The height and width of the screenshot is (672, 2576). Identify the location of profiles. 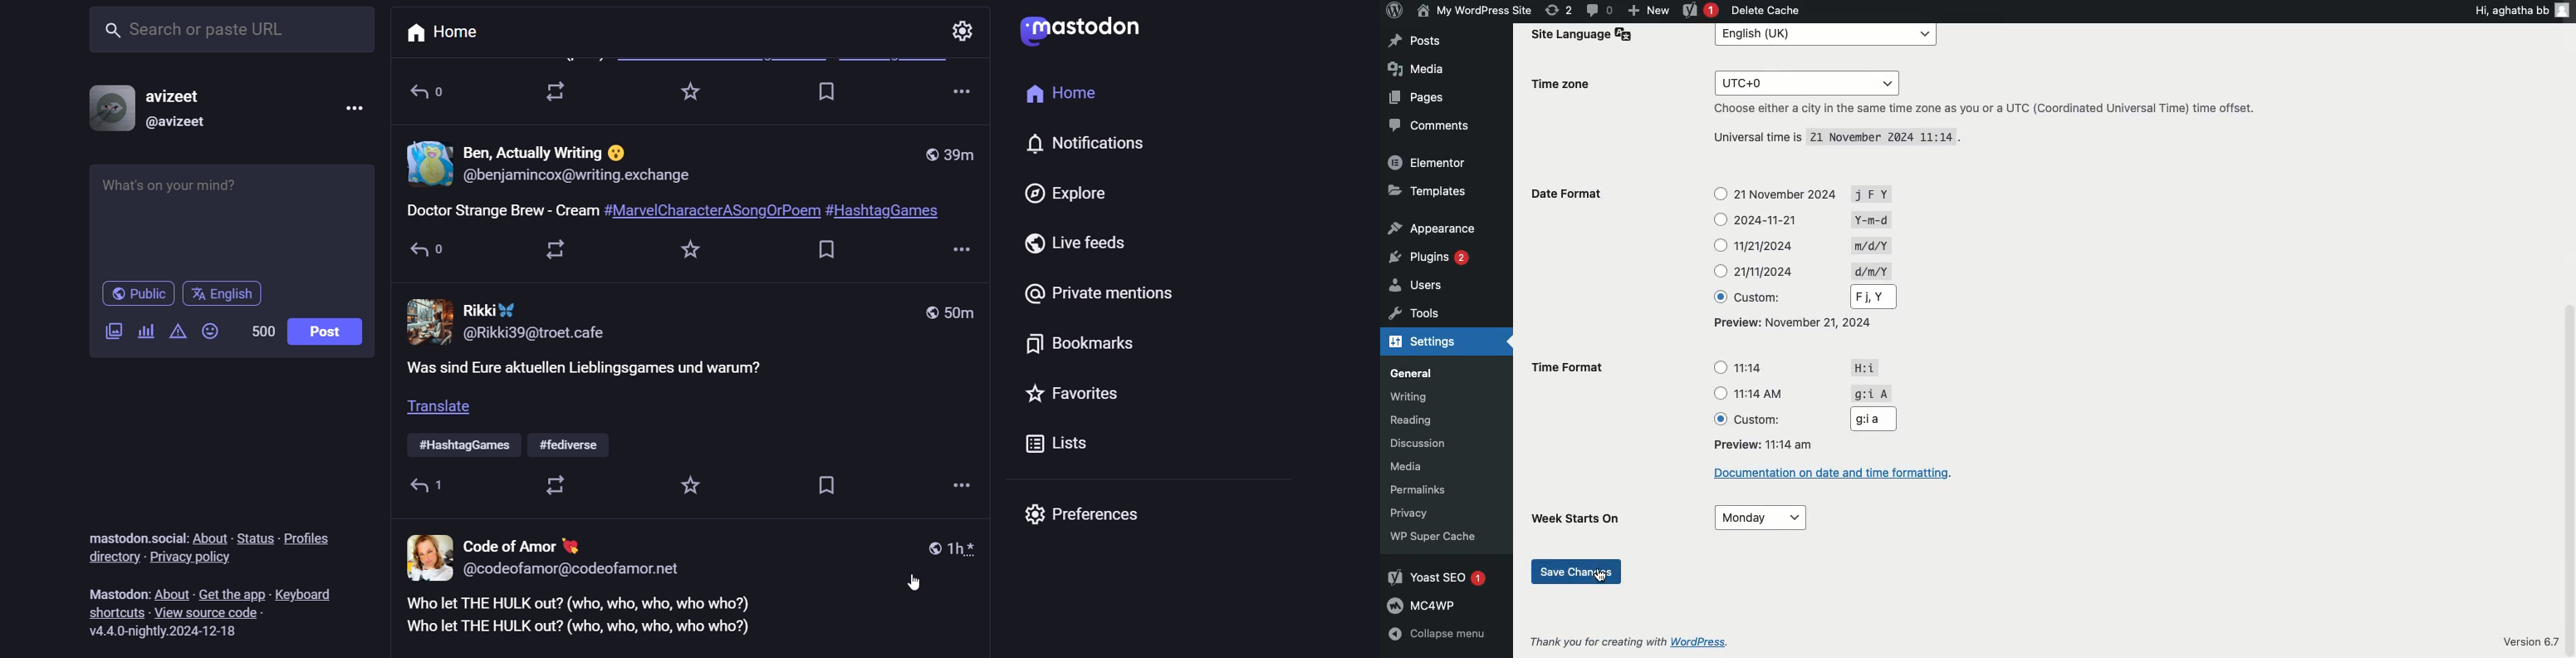
(307, 539).